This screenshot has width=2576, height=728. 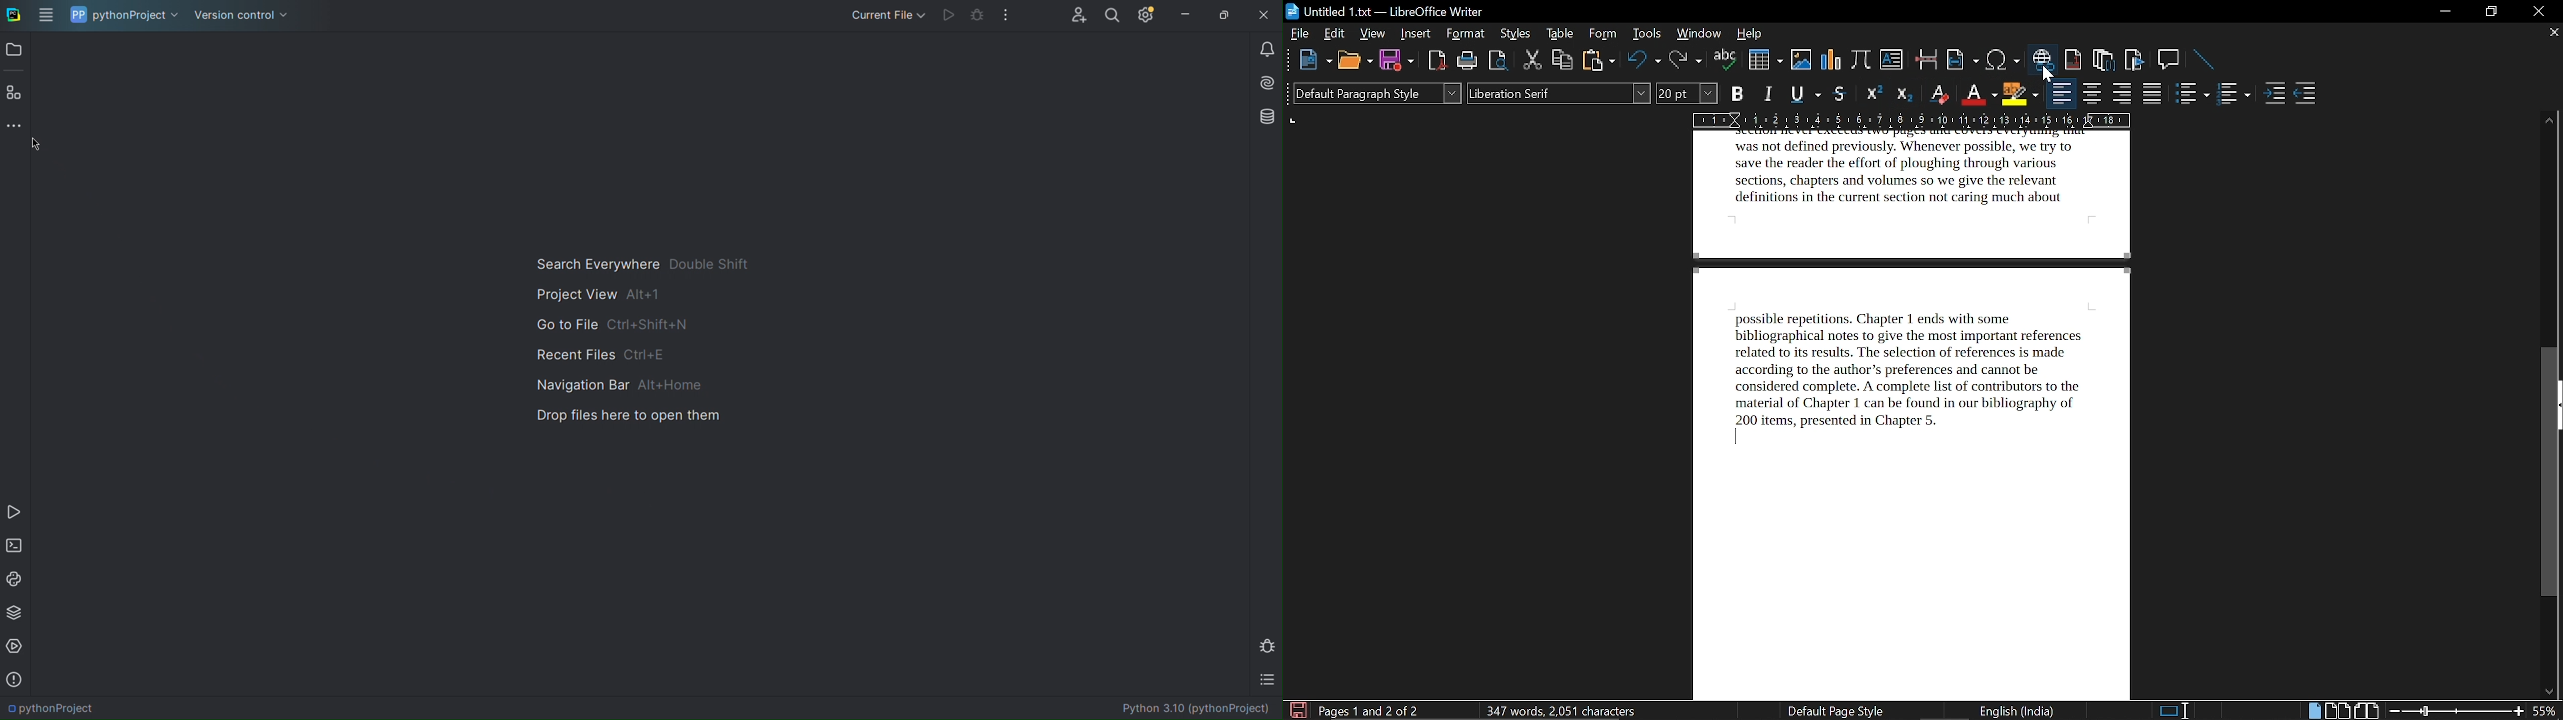 What do you see at coordinates (1832, 62) in the screenshot?
I see `insert chart` at bounding box center [1832, 62].